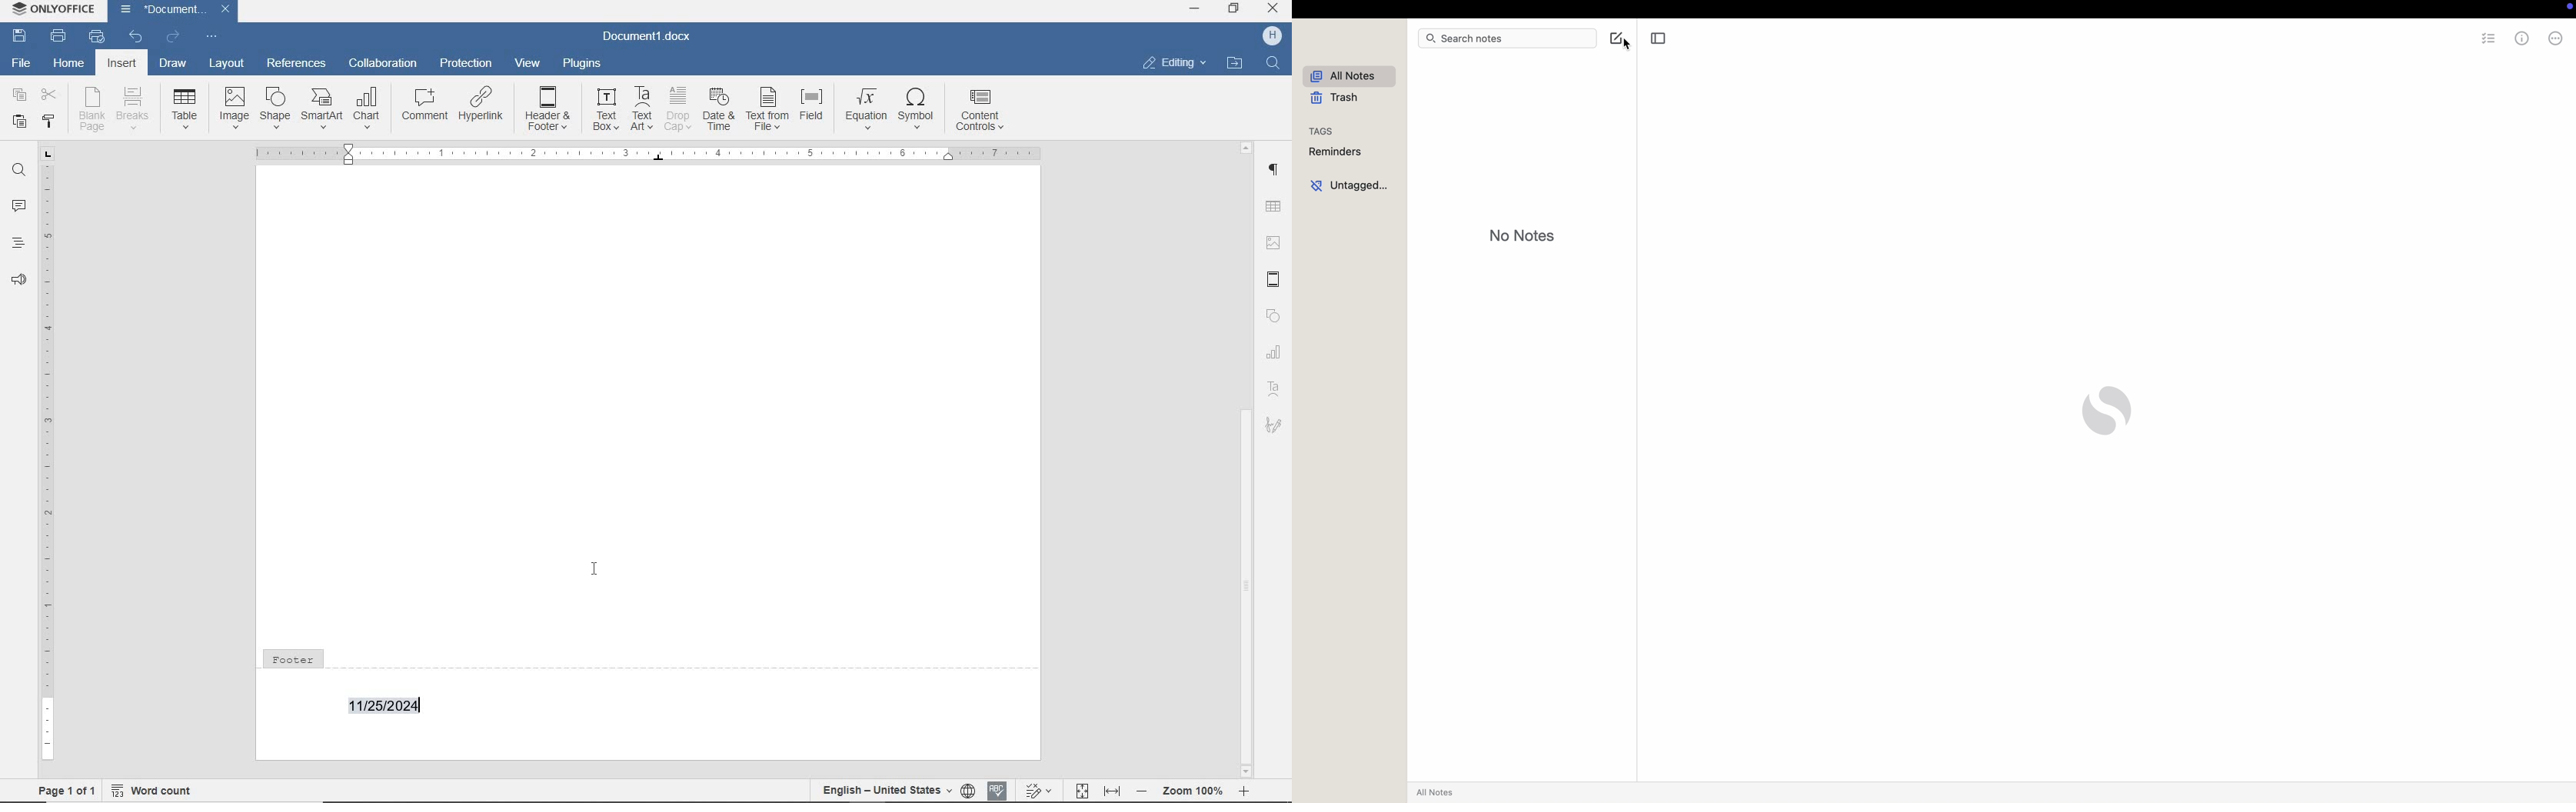  What do you see at coordinates (1081, 790) in the screenshot?
I see `fit to page` at bounding box center [1081, 790].